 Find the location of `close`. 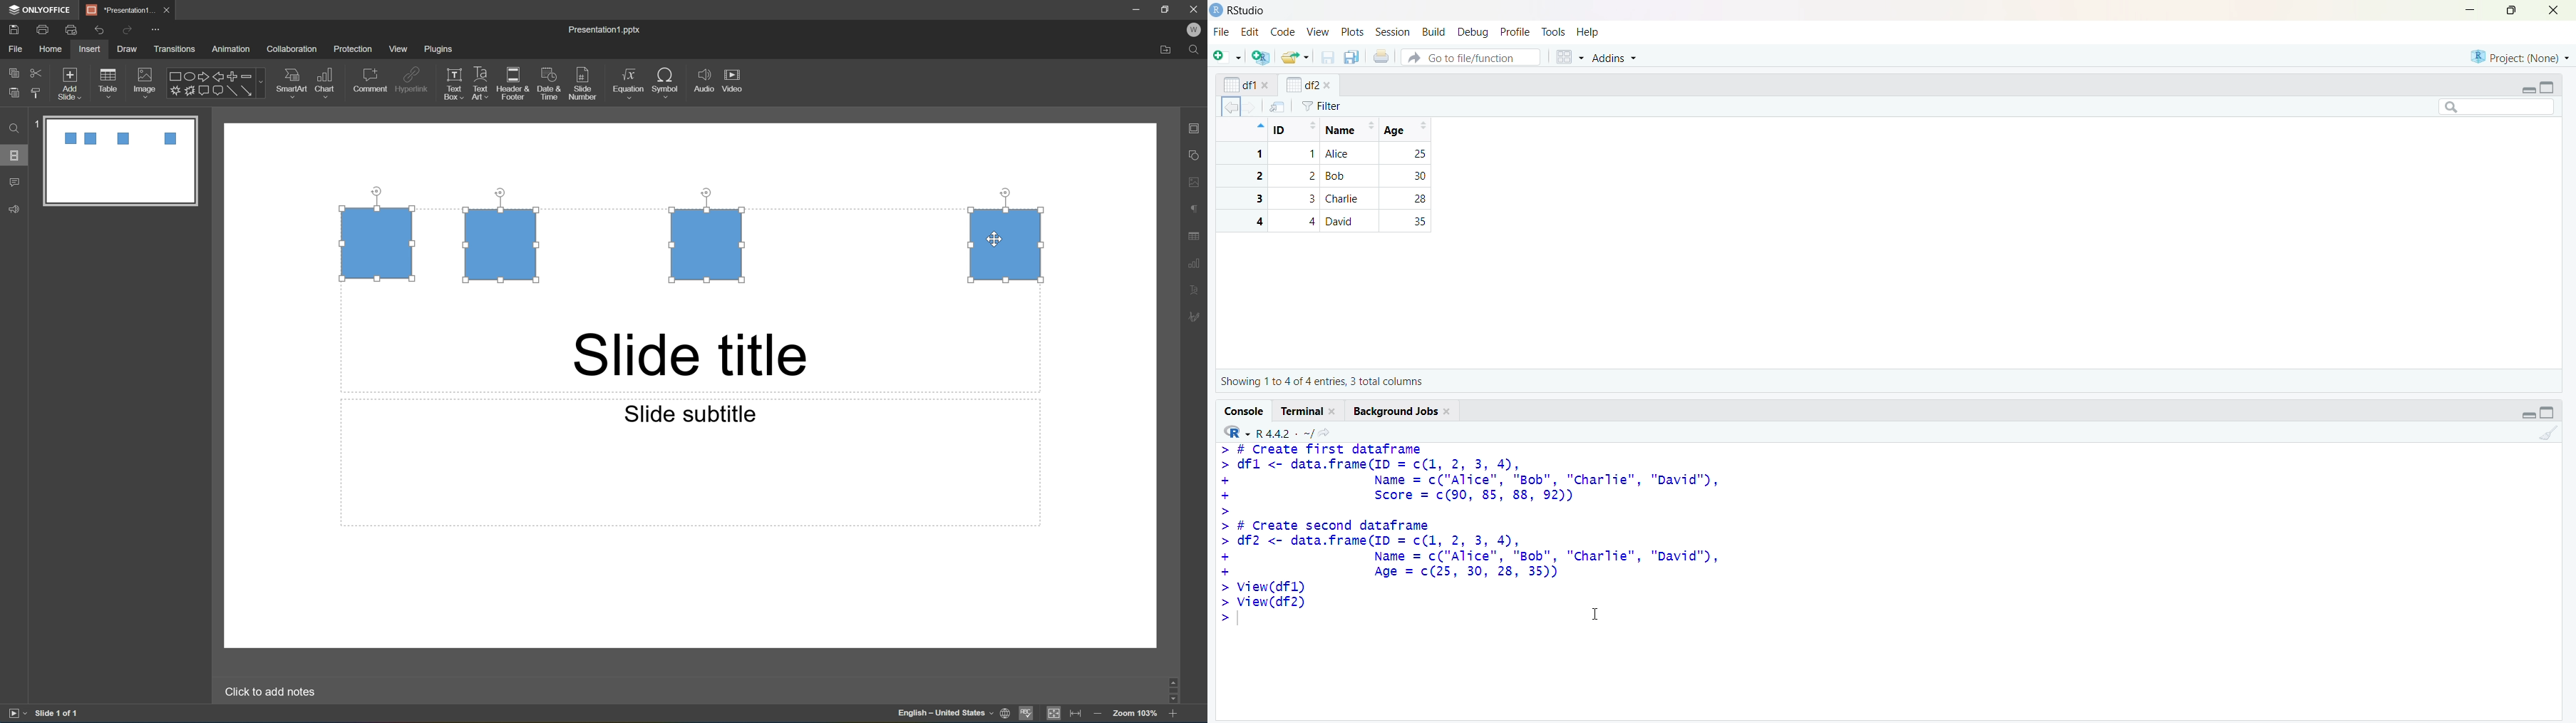

close is located at coordinates (1195, 8).